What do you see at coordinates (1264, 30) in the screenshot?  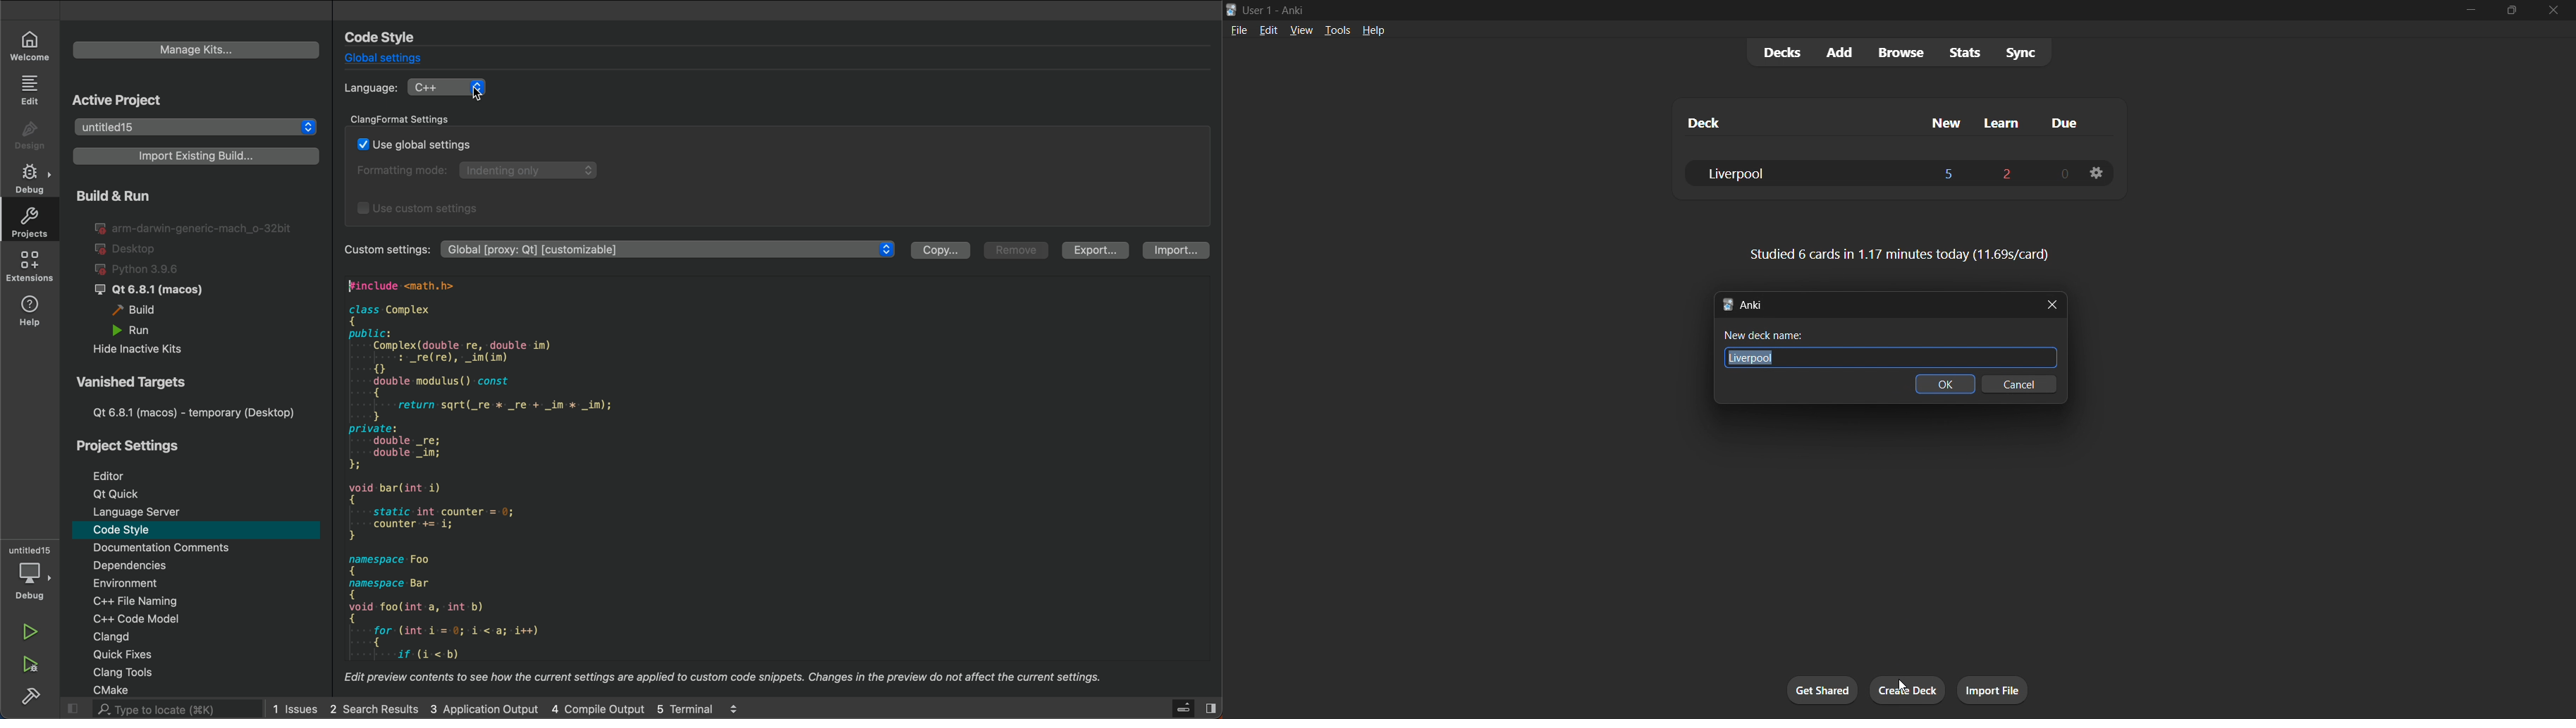 I see `edit` at bounding box center [1264, 30].